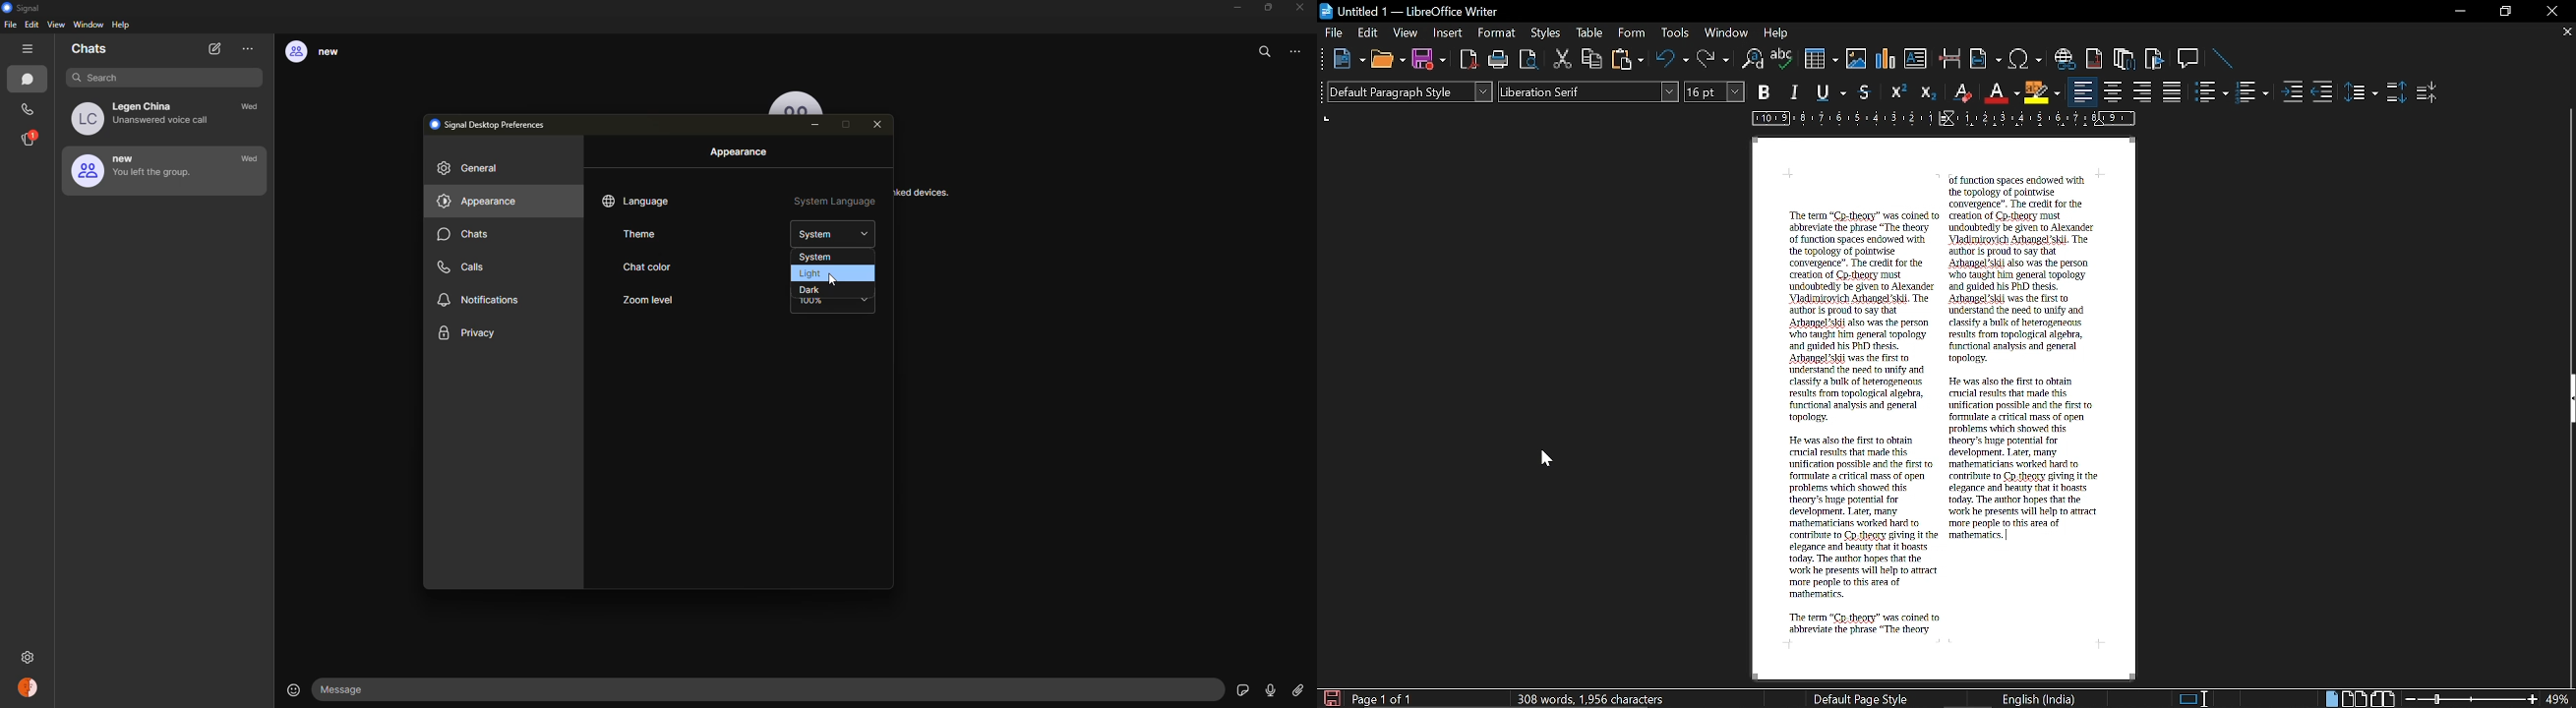 The height and width of the screenshot is (728, 2576). Describe the element at coordinates (216, 49) in the screenshot. I see `new chat` at that location.